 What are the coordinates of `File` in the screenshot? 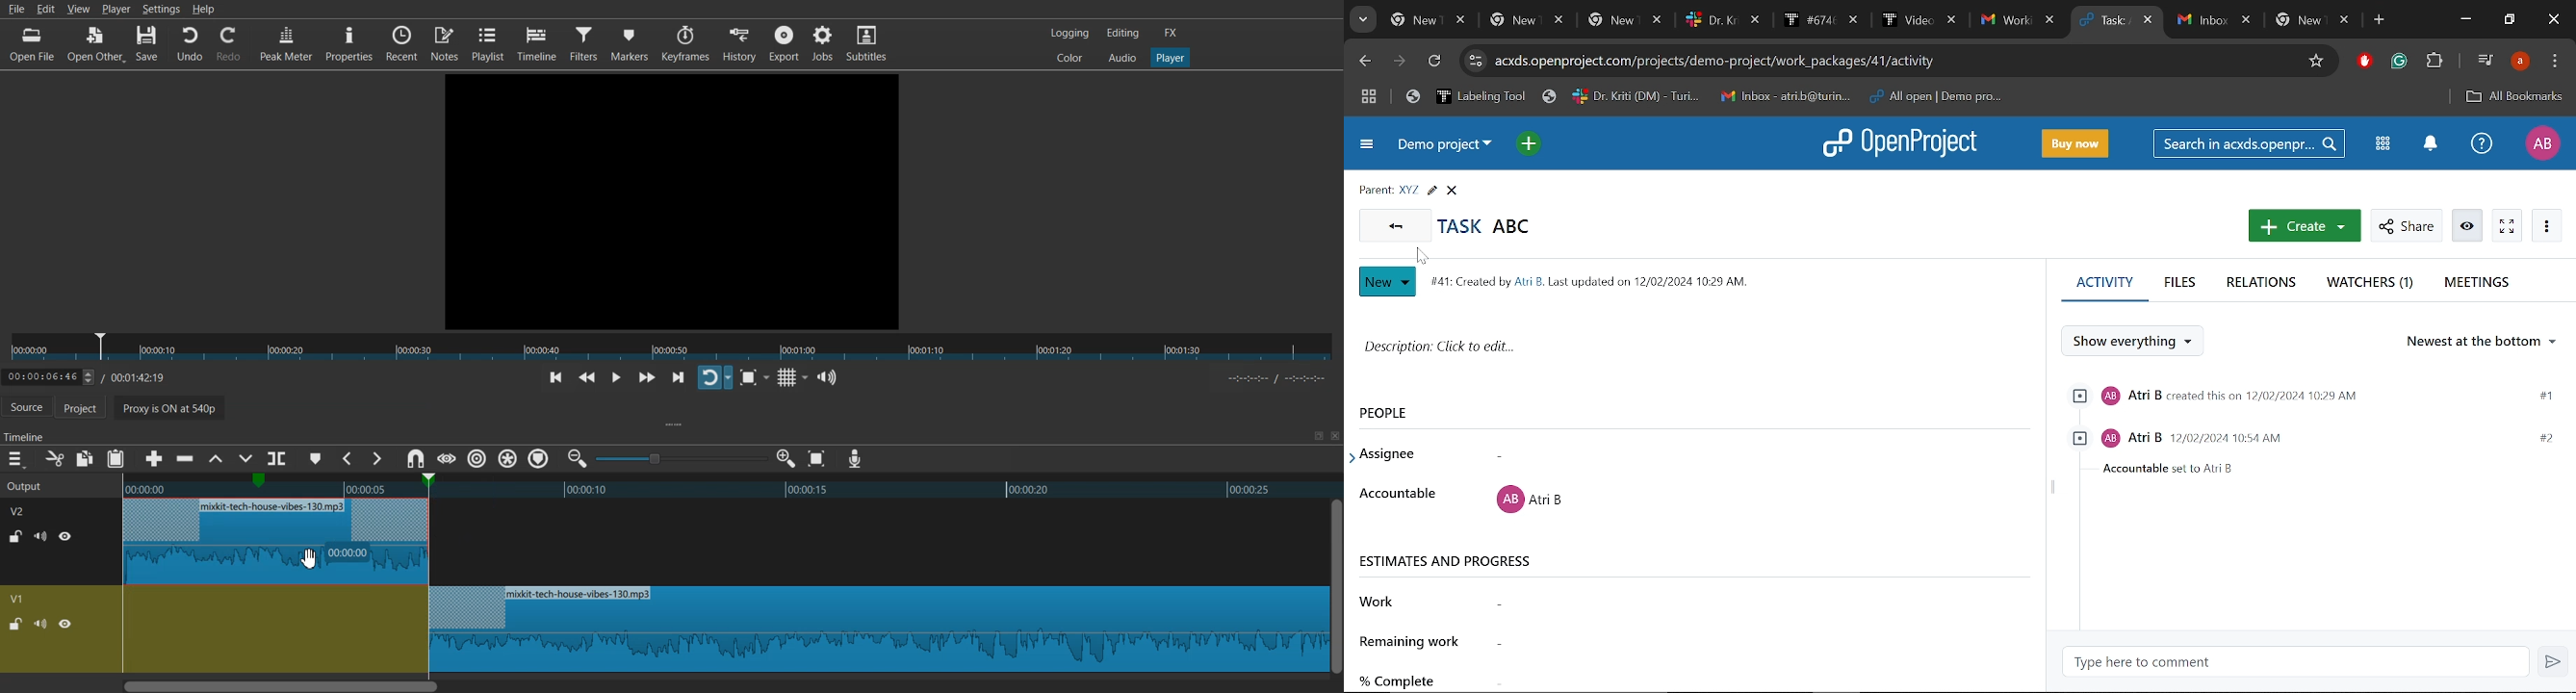 It's located at (15, 8).